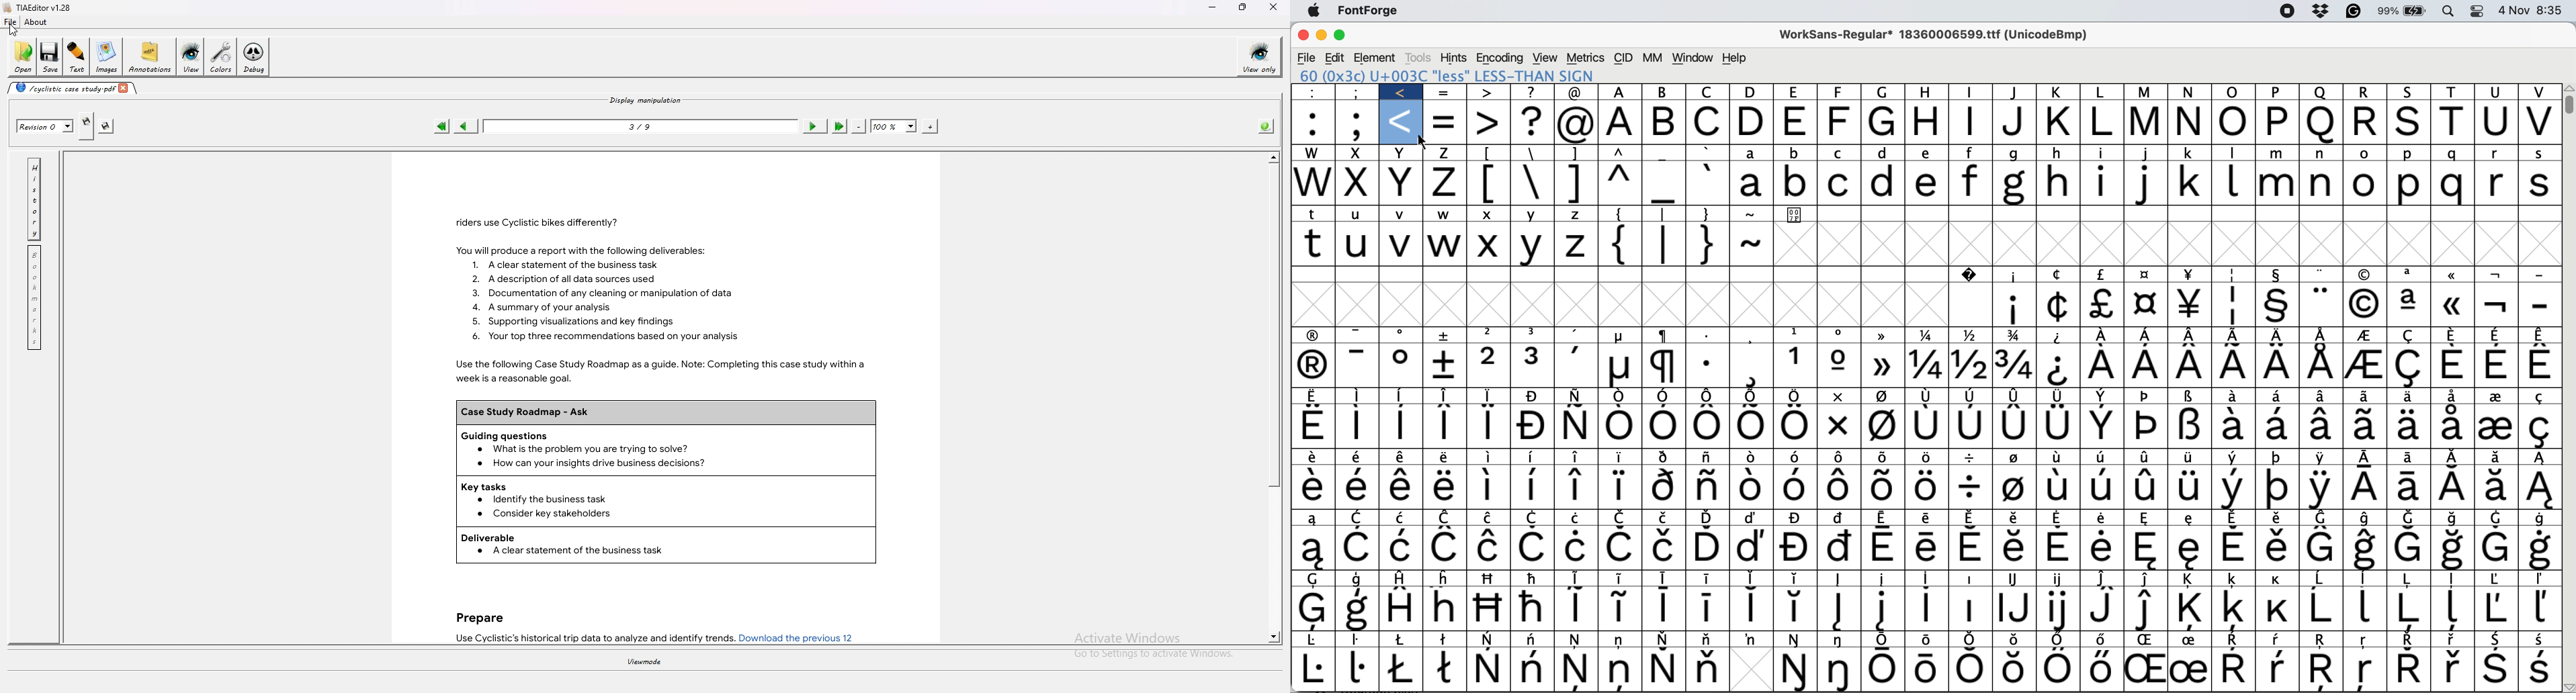  What do you see at coordinates (2452, 579) in the screenshot?
I see `Symbol` at bounding box center [2452, 579].